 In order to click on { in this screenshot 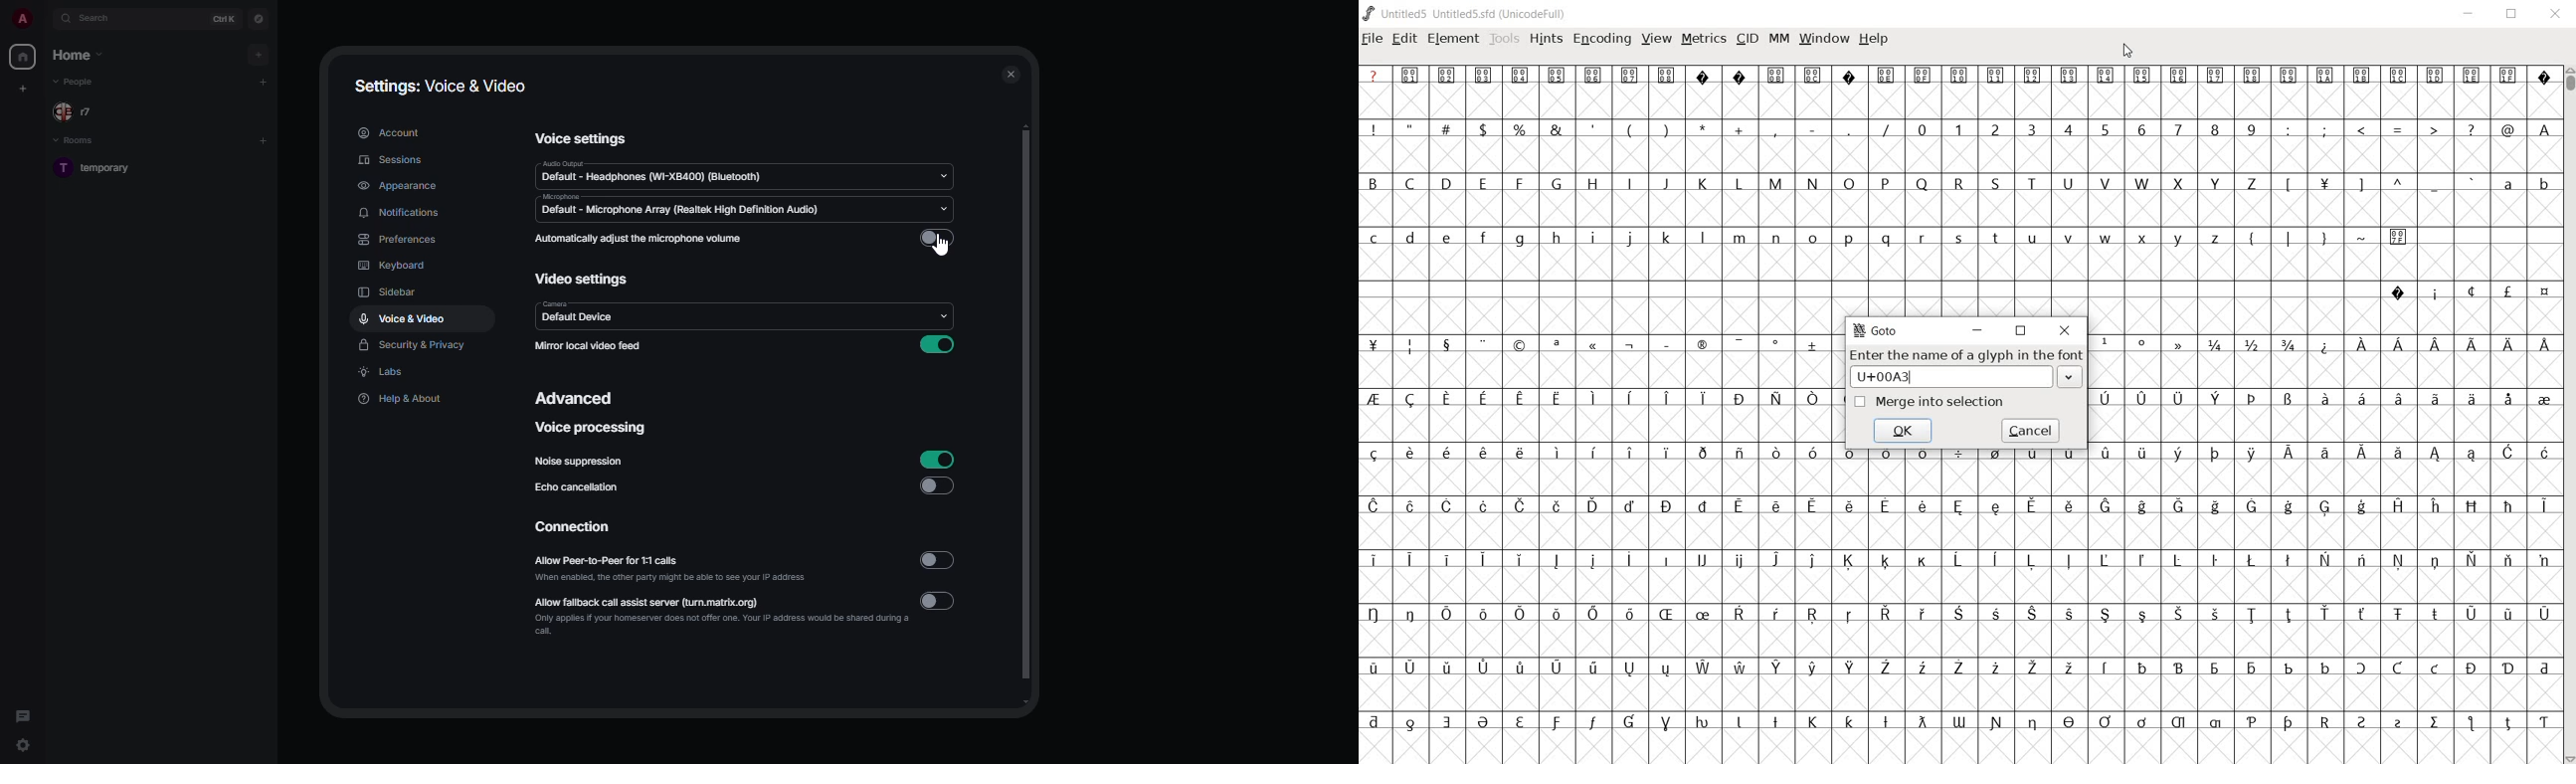, I will do `click(2252, 238)`.